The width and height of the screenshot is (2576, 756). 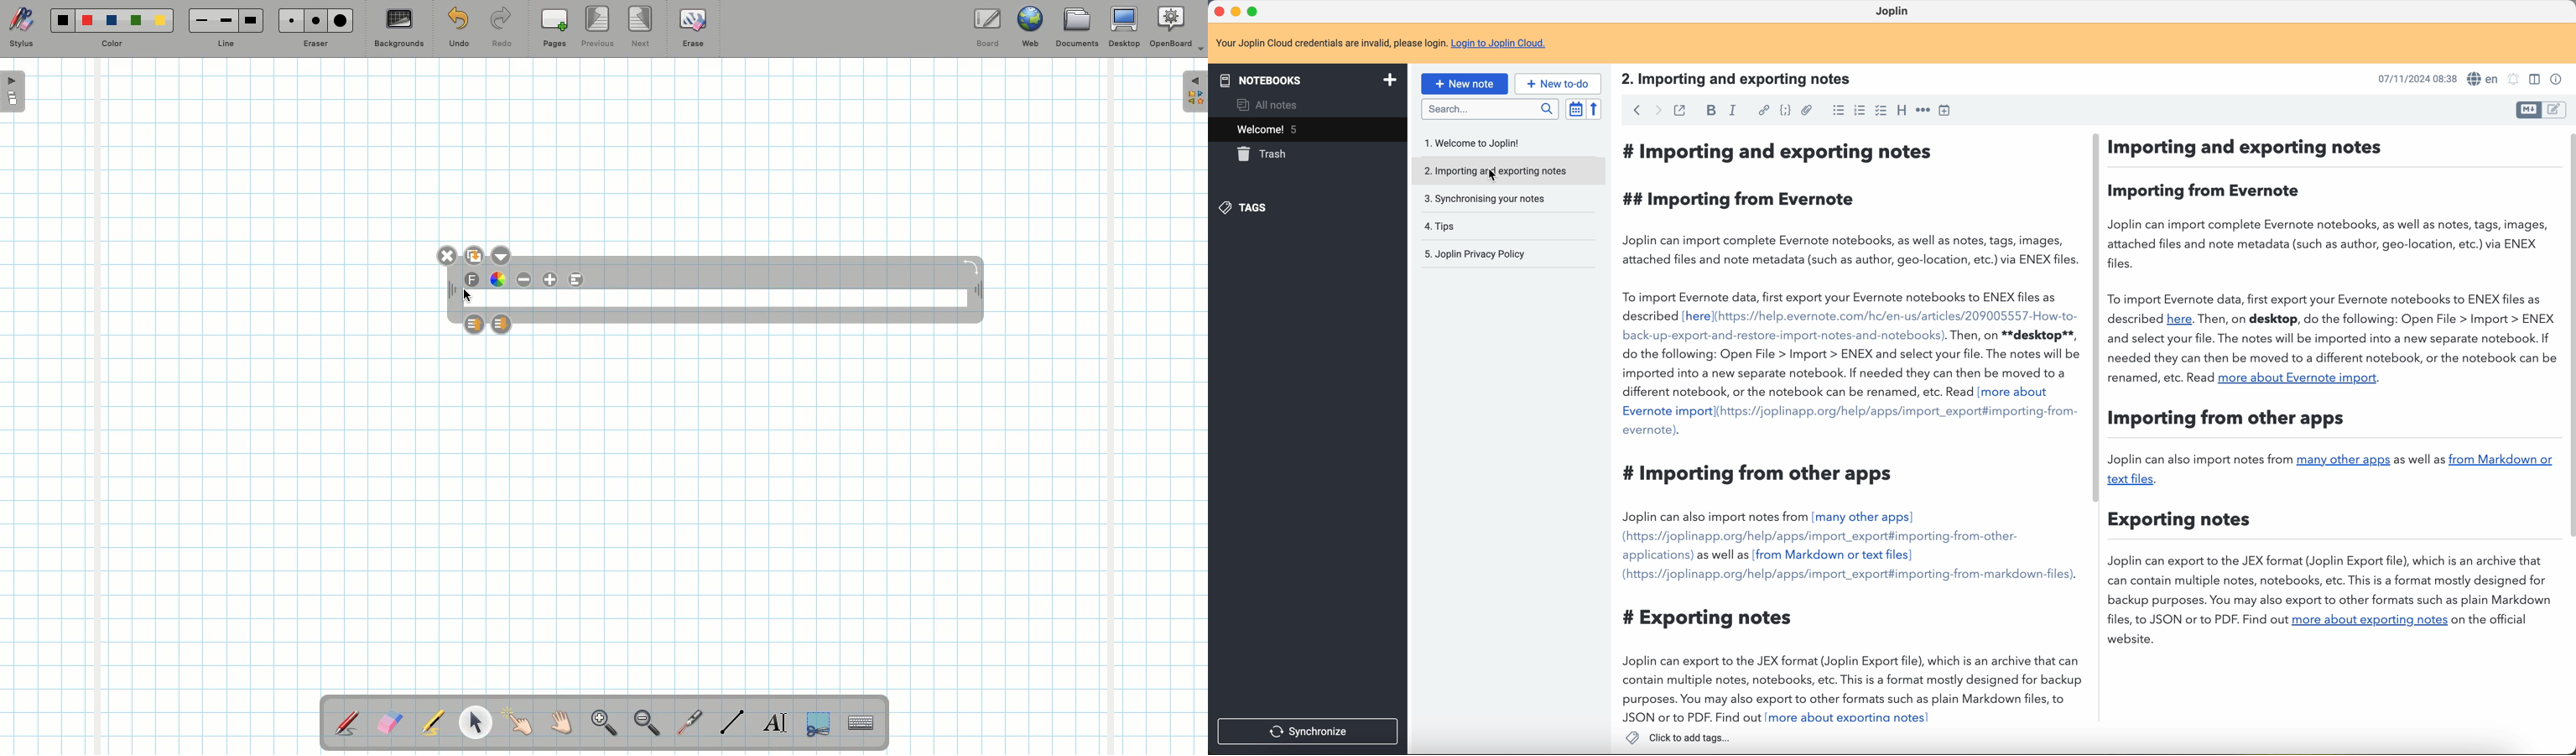 I want to click on importing and exporting notes, so click(x=1506, y=171).